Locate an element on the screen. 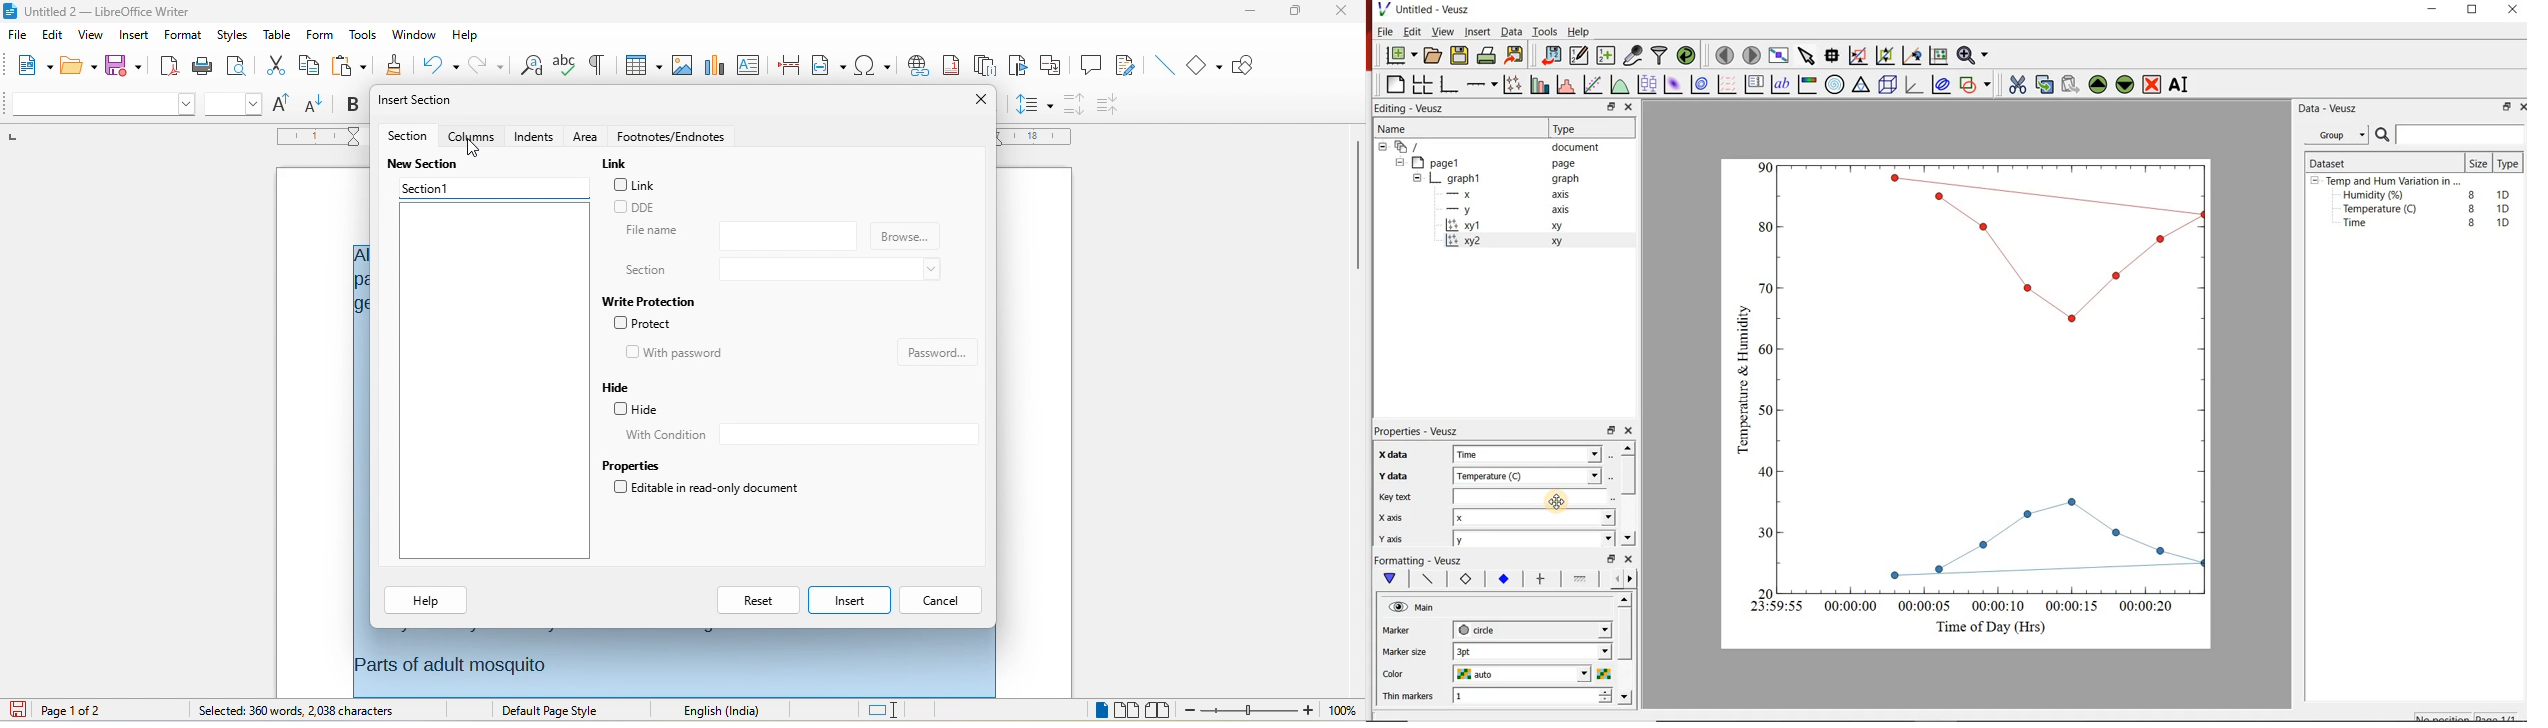  insert section is located at coordinates (417, 100).